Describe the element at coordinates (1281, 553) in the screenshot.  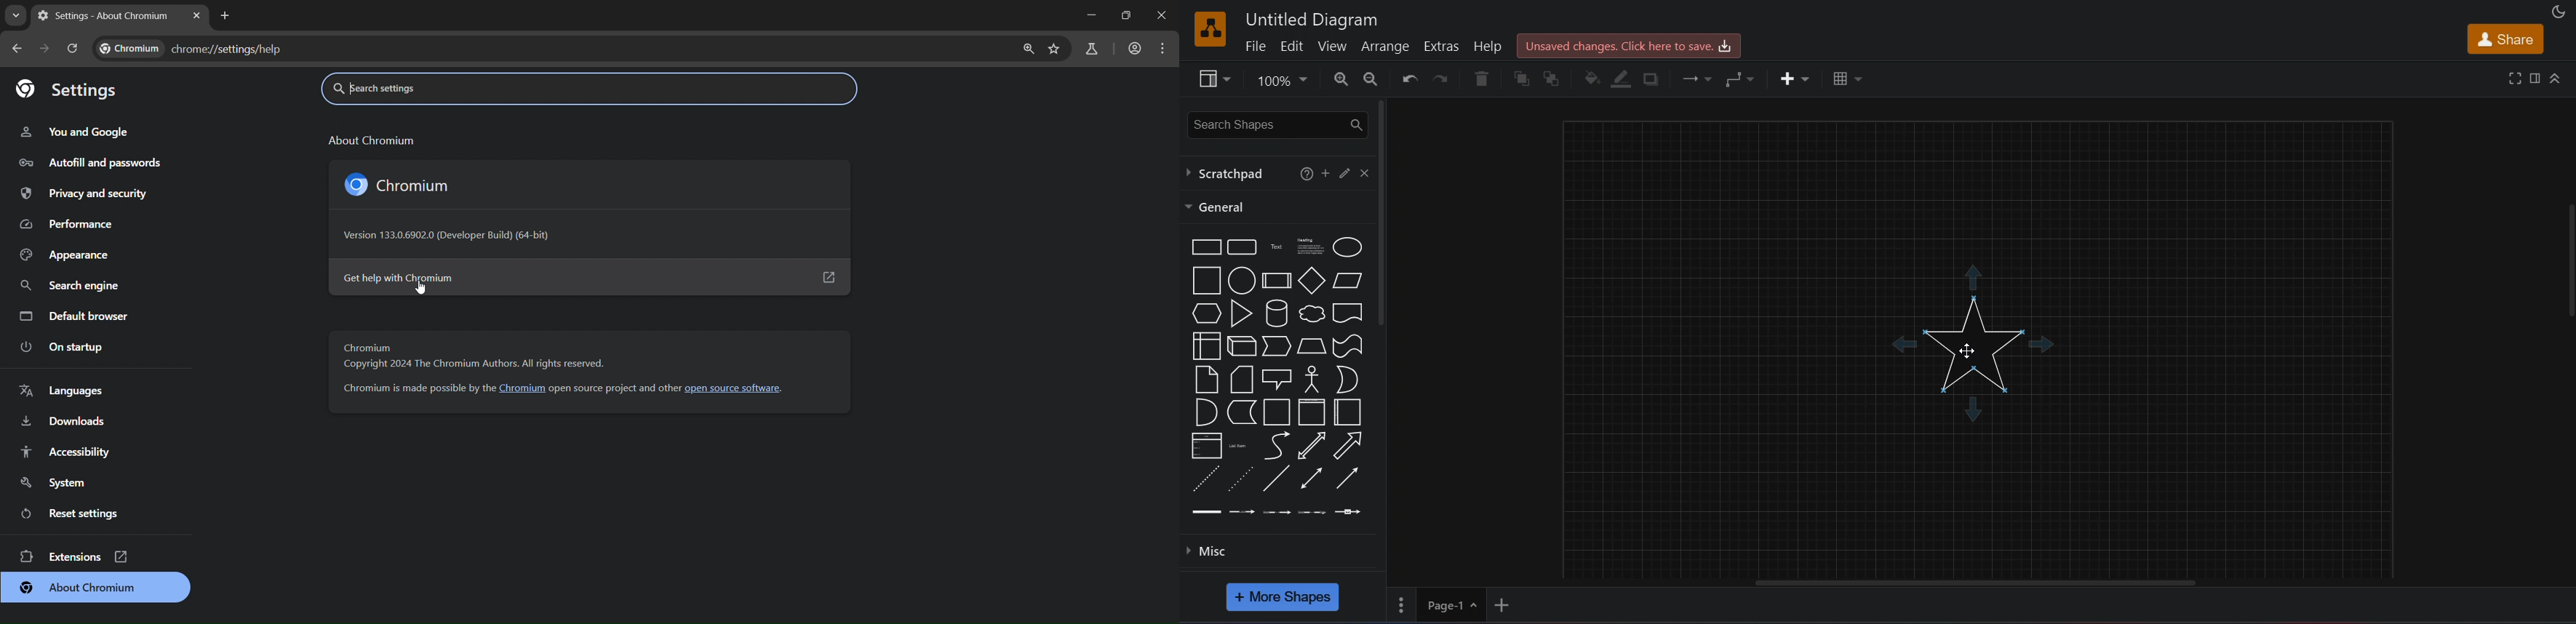
I see `misc` at that location.